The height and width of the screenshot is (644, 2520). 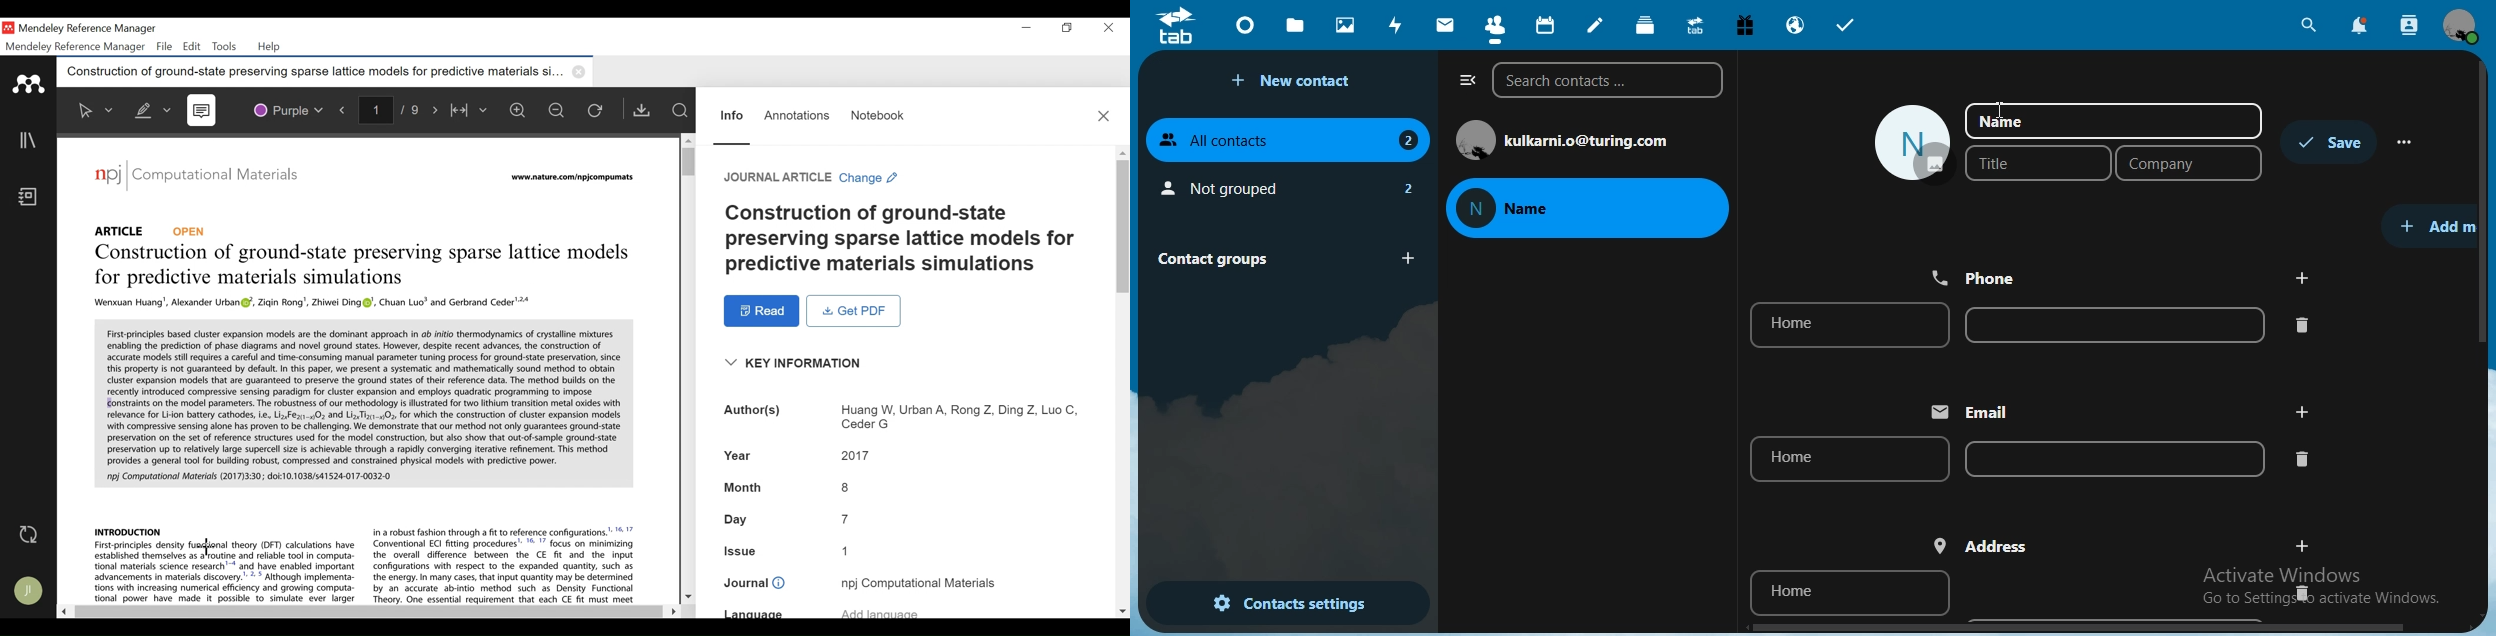 What do you see at coordinates (207, 547) in the screenshot?
I see `Cursor` at bounding box center [207, 547].